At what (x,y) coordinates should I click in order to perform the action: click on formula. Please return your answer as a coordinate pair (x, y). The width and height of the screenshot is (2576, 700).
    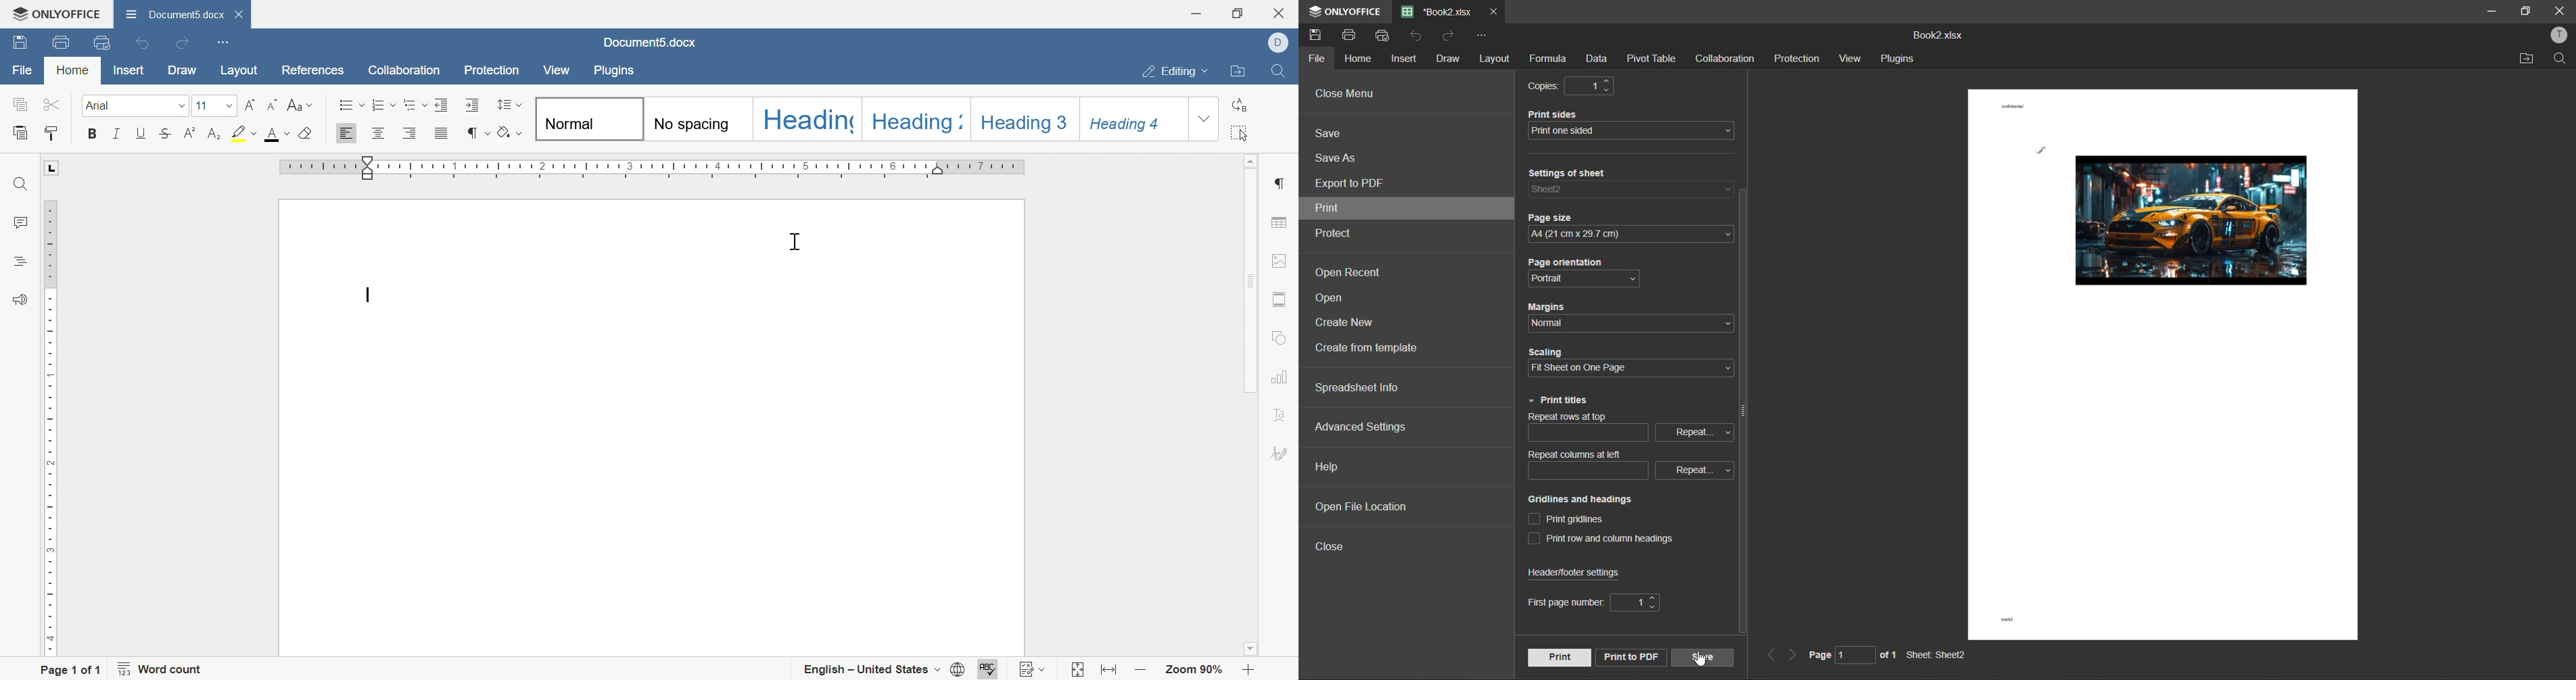
    Looking at the image, I should click on (1549, 59).